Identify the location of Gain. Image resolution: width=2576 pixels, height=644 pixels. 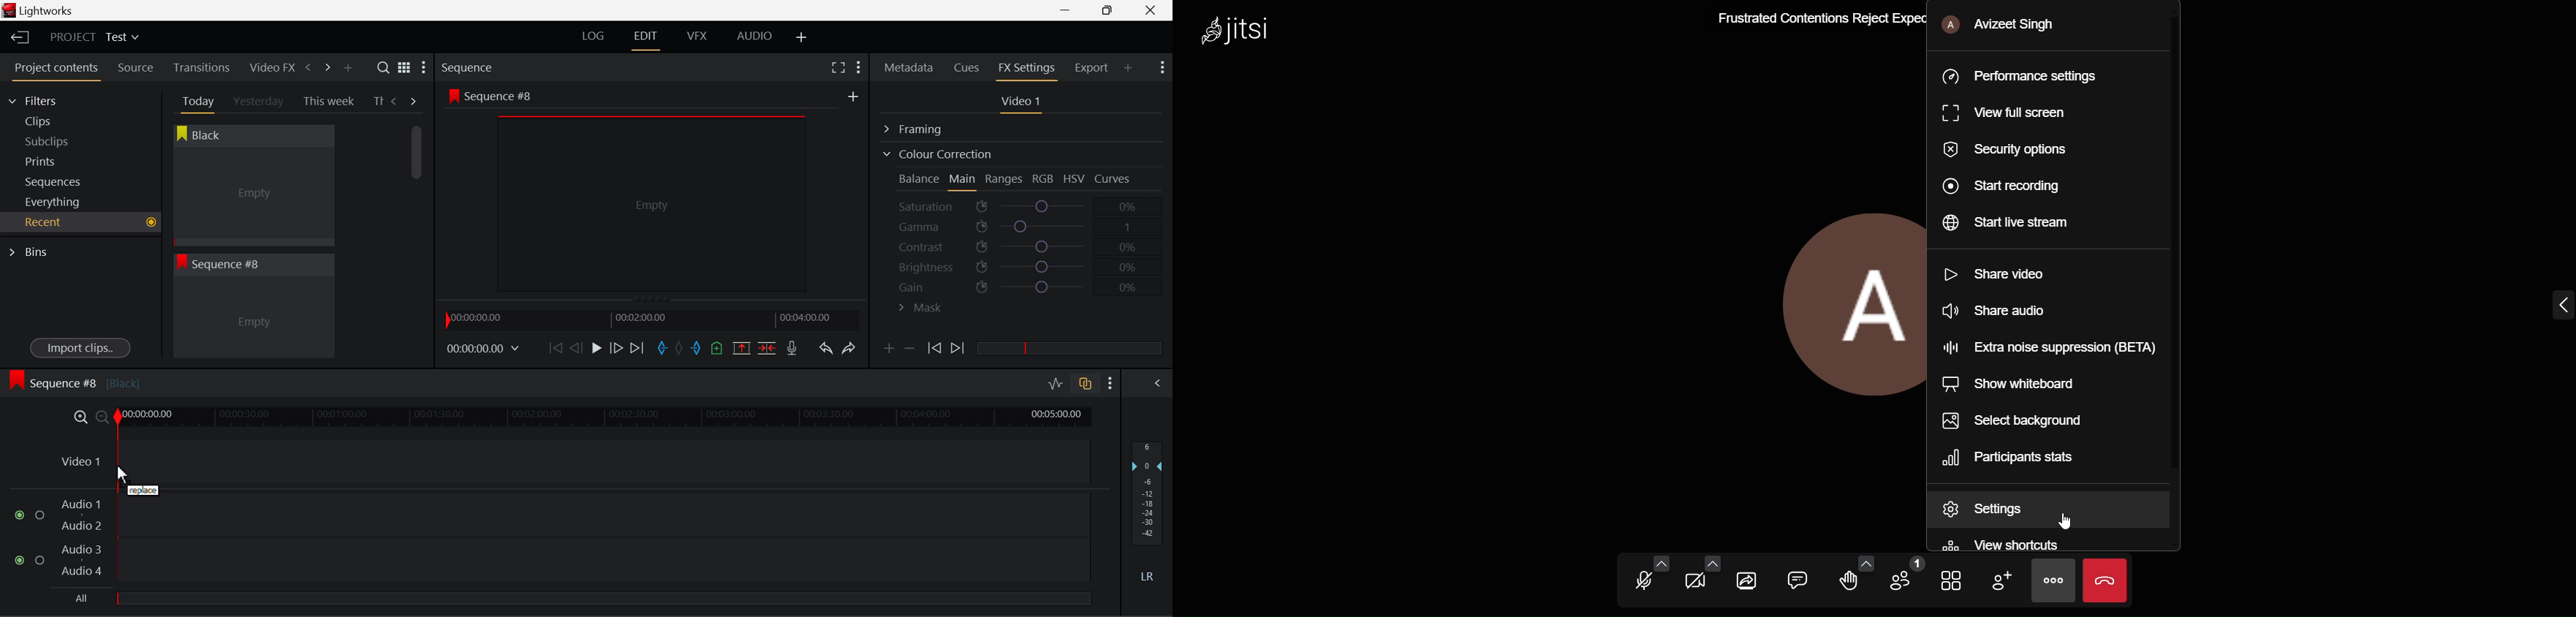
(1034, 285).